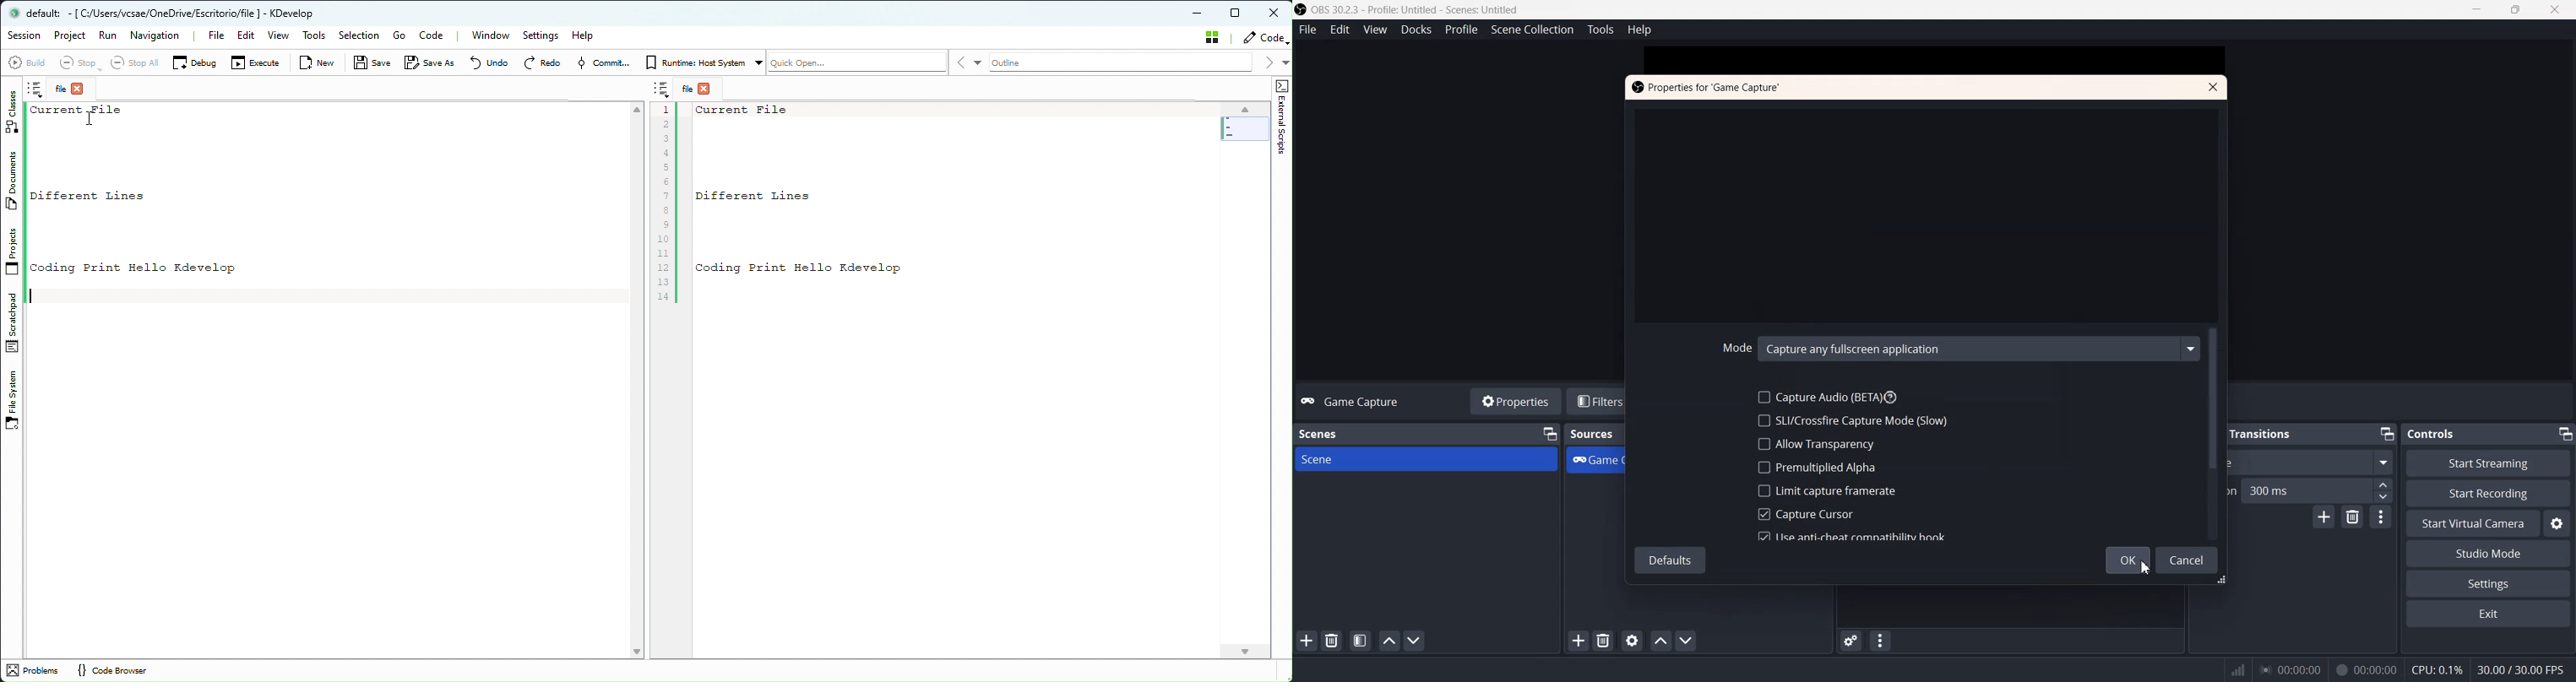 The height and width of the screenshot is (700, 2576). I want to click on Use Anti-cheat Compatibility book, so click(1850, 537).